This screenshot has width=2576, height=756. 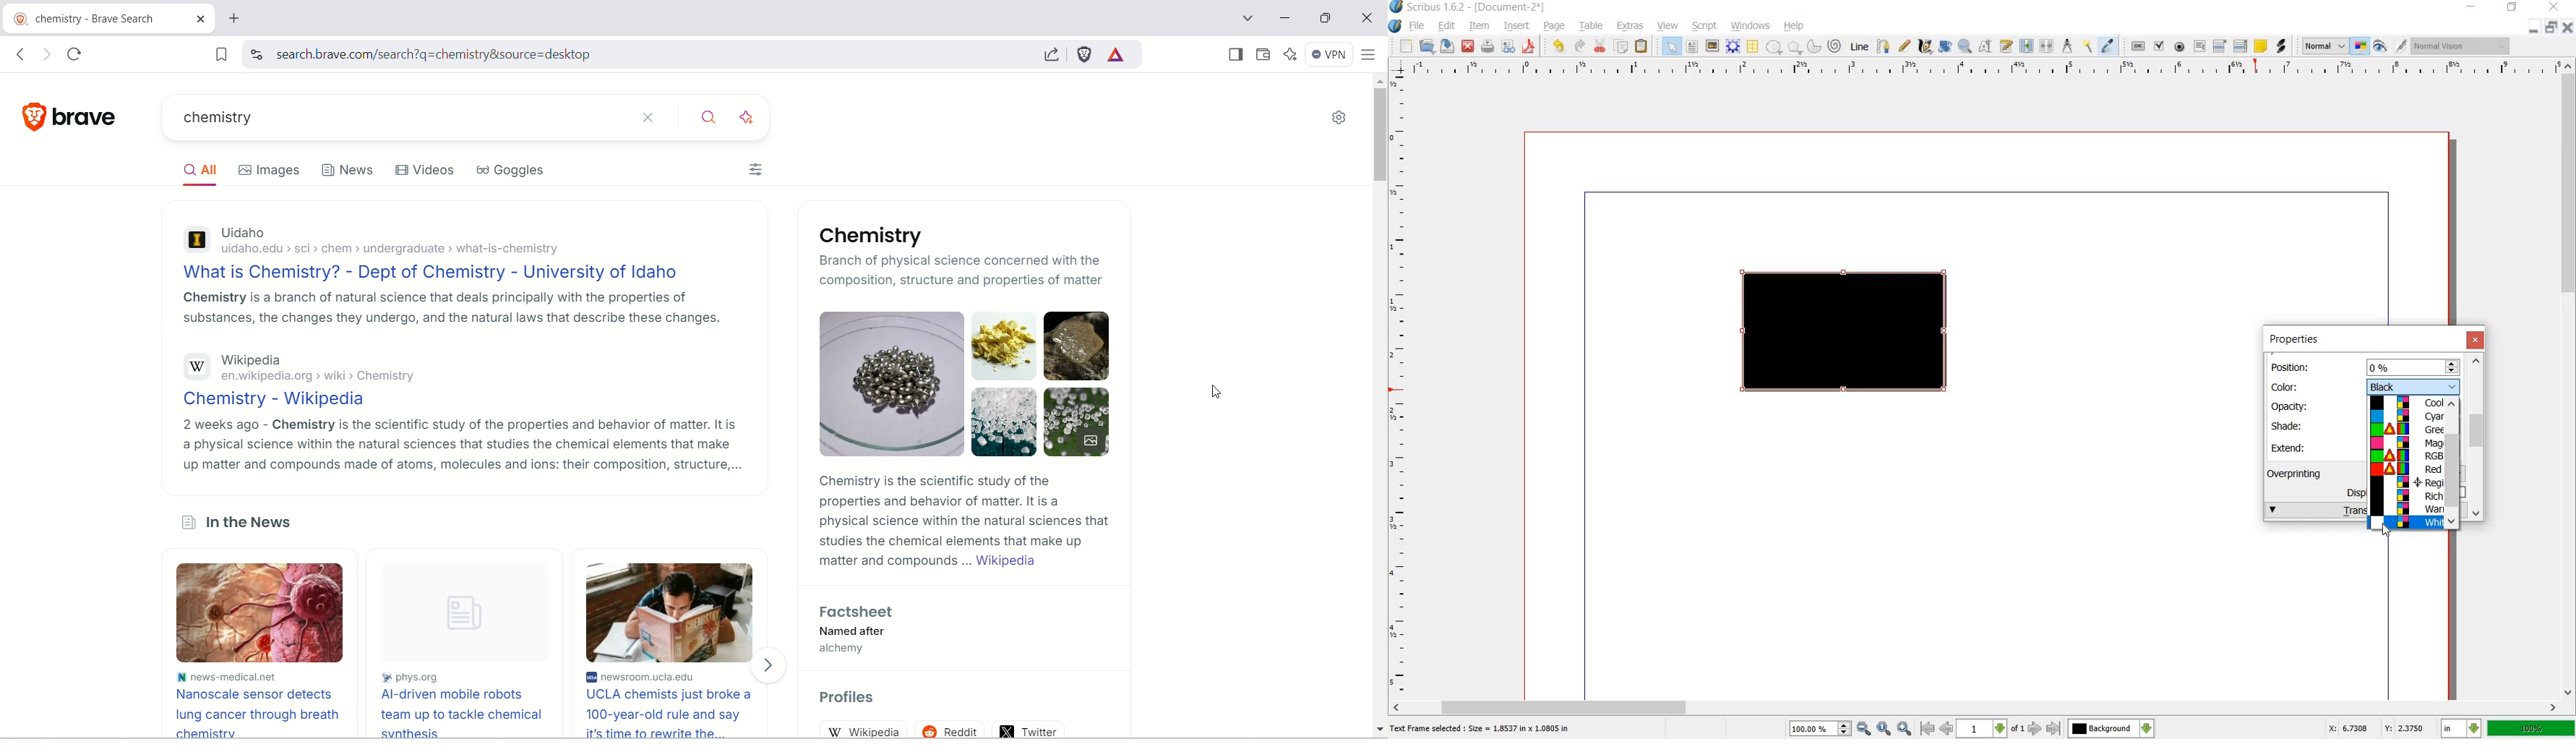 I want to click on freehand line, so click(x=1904, y=45).